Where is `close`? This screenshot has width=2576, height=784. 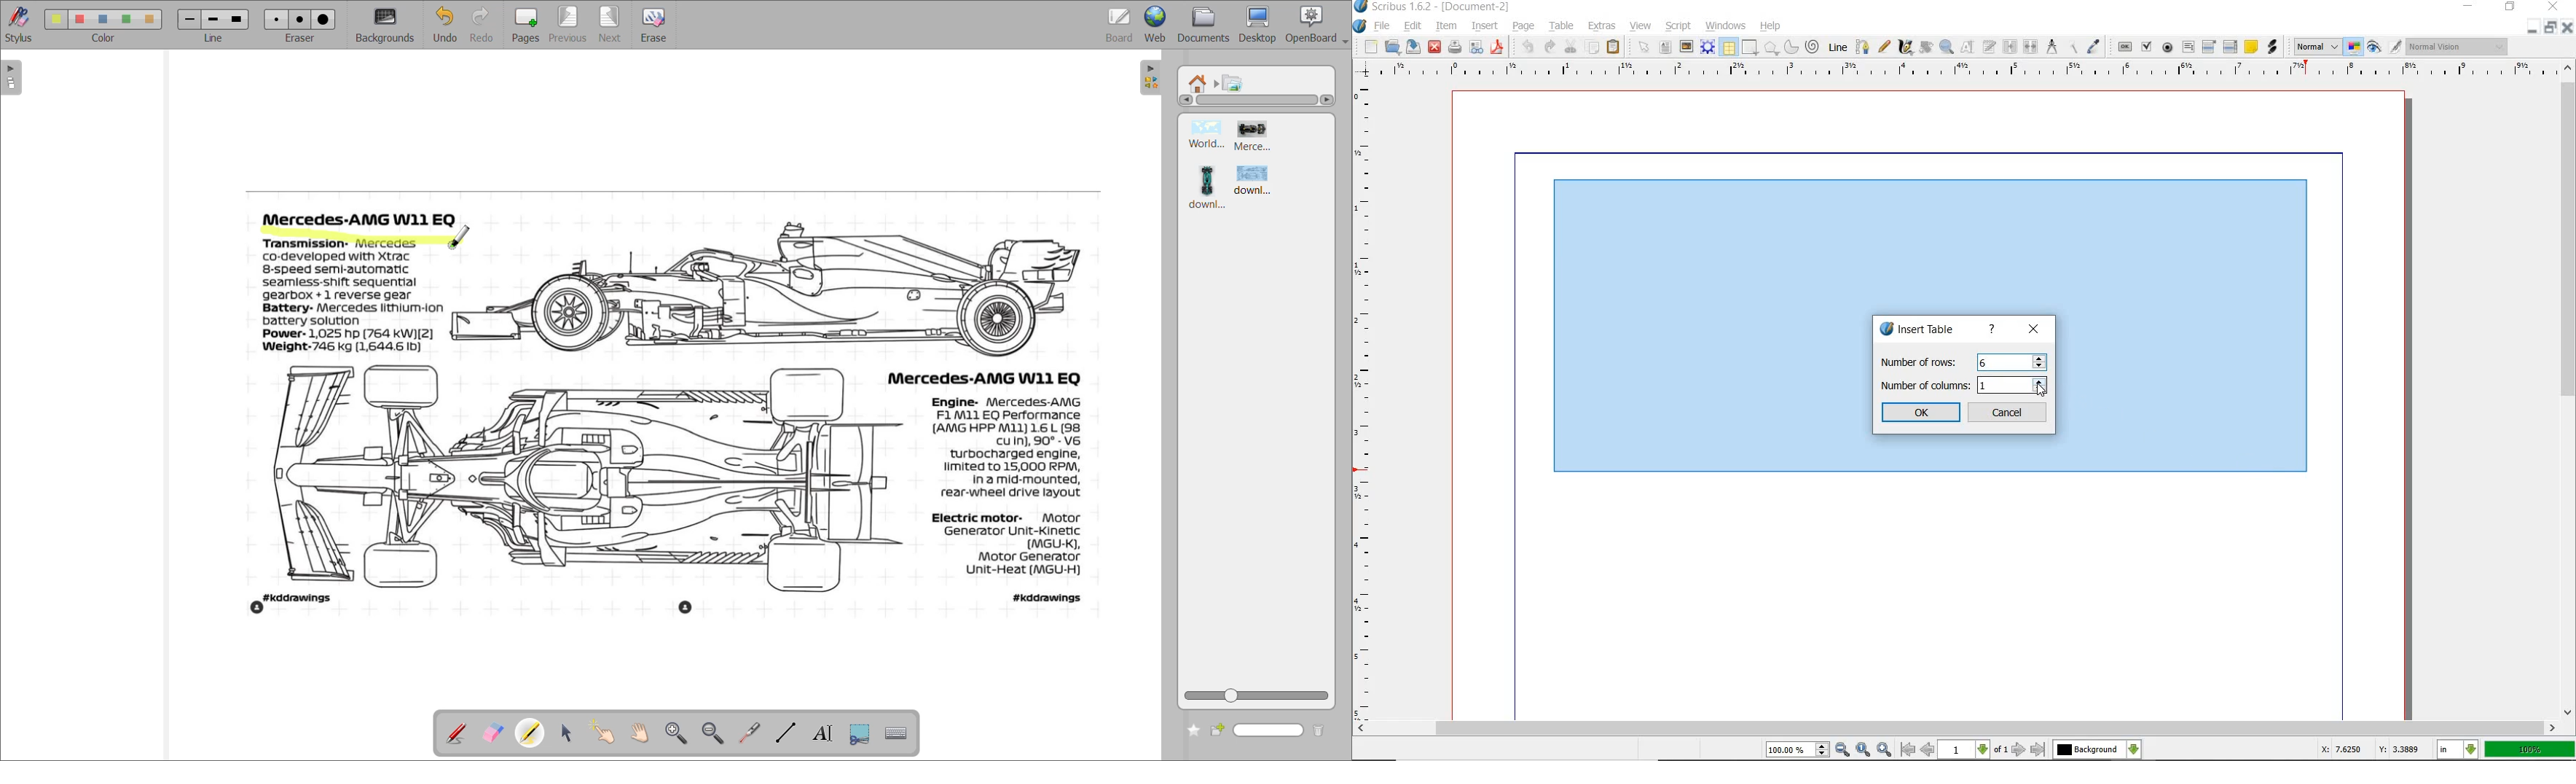
close is located at coordinates (2569, 28).